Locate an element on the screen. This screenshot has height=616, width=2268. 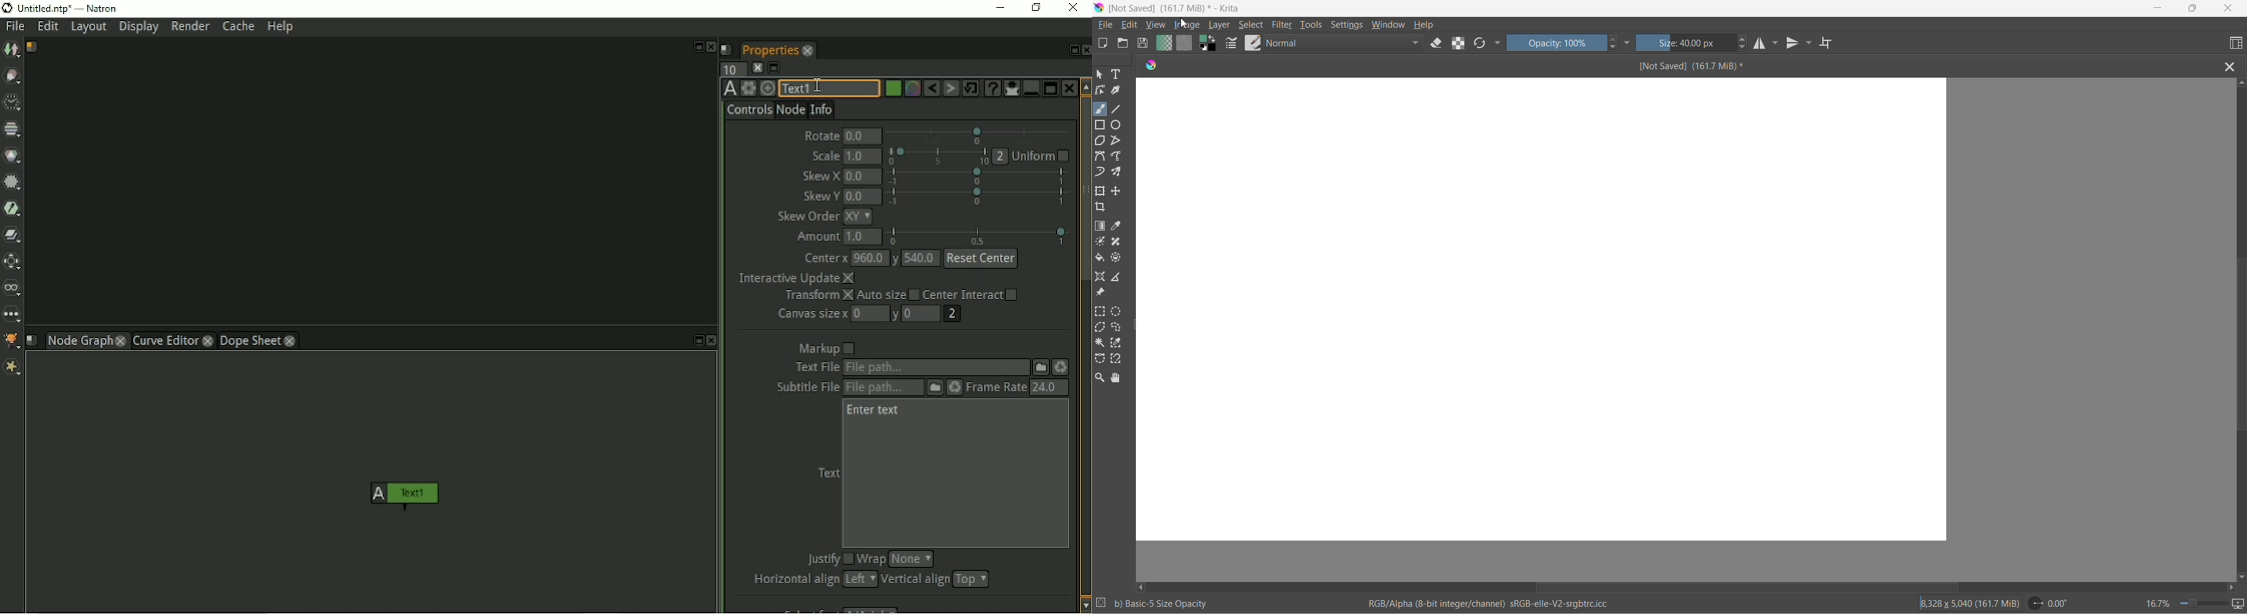
select shape tool is located at coordinates (1100, 75).